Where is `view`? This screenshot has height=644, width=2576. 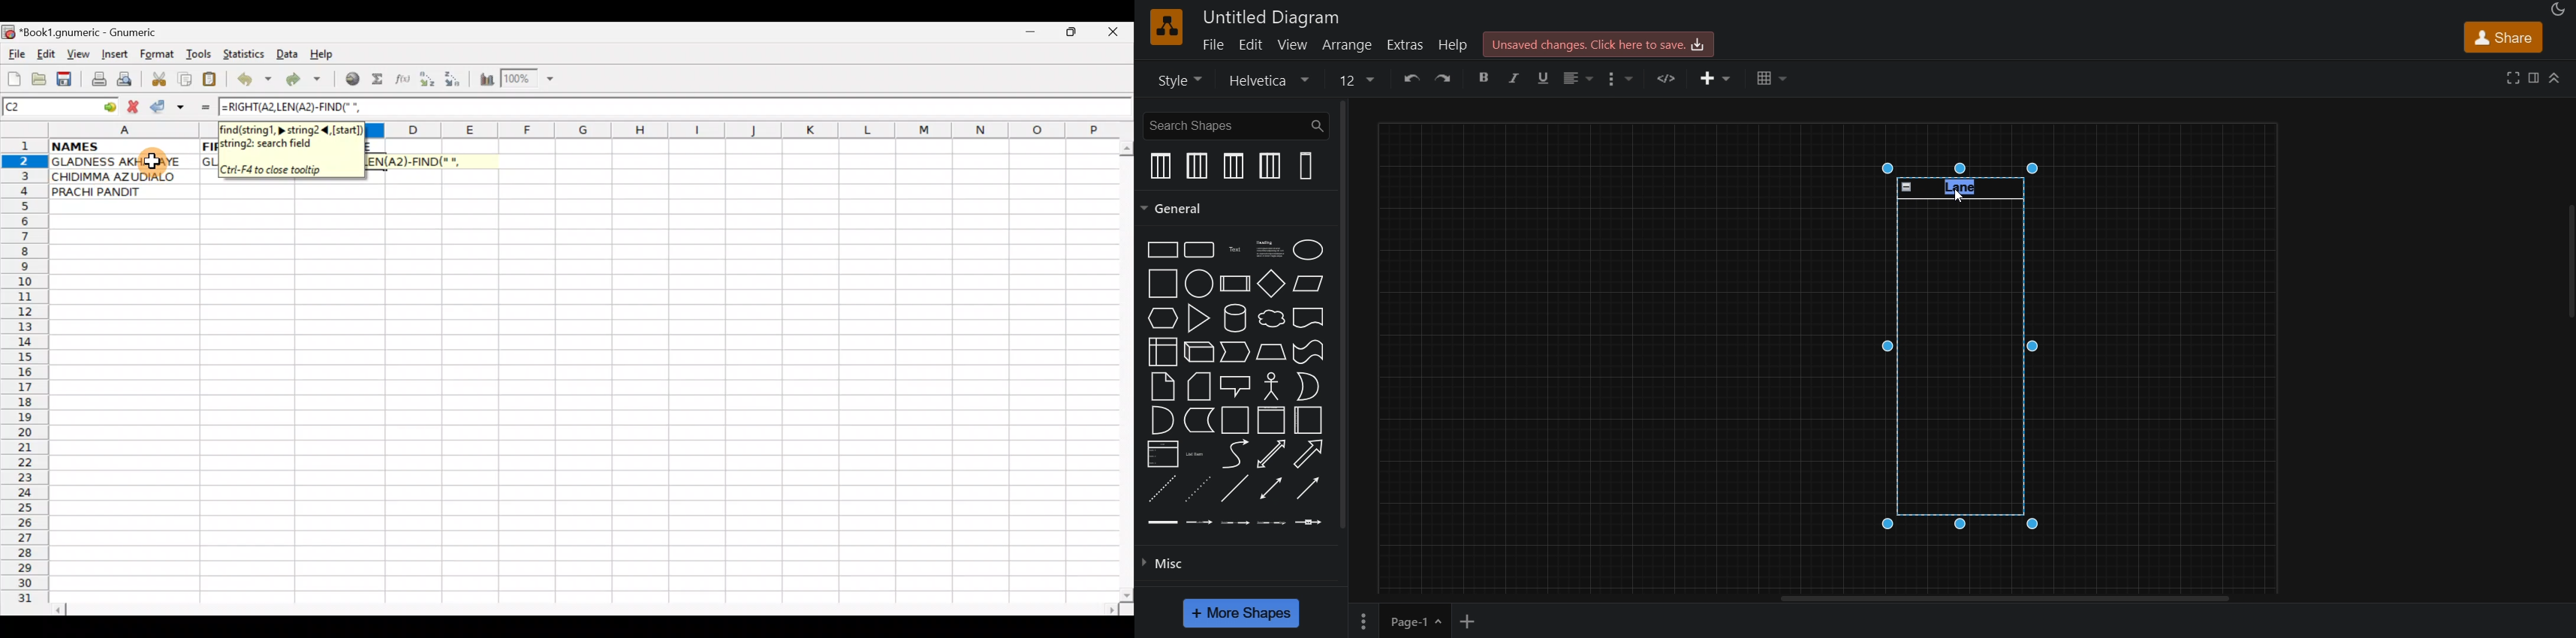 view is located at coordinates (1294, 45).